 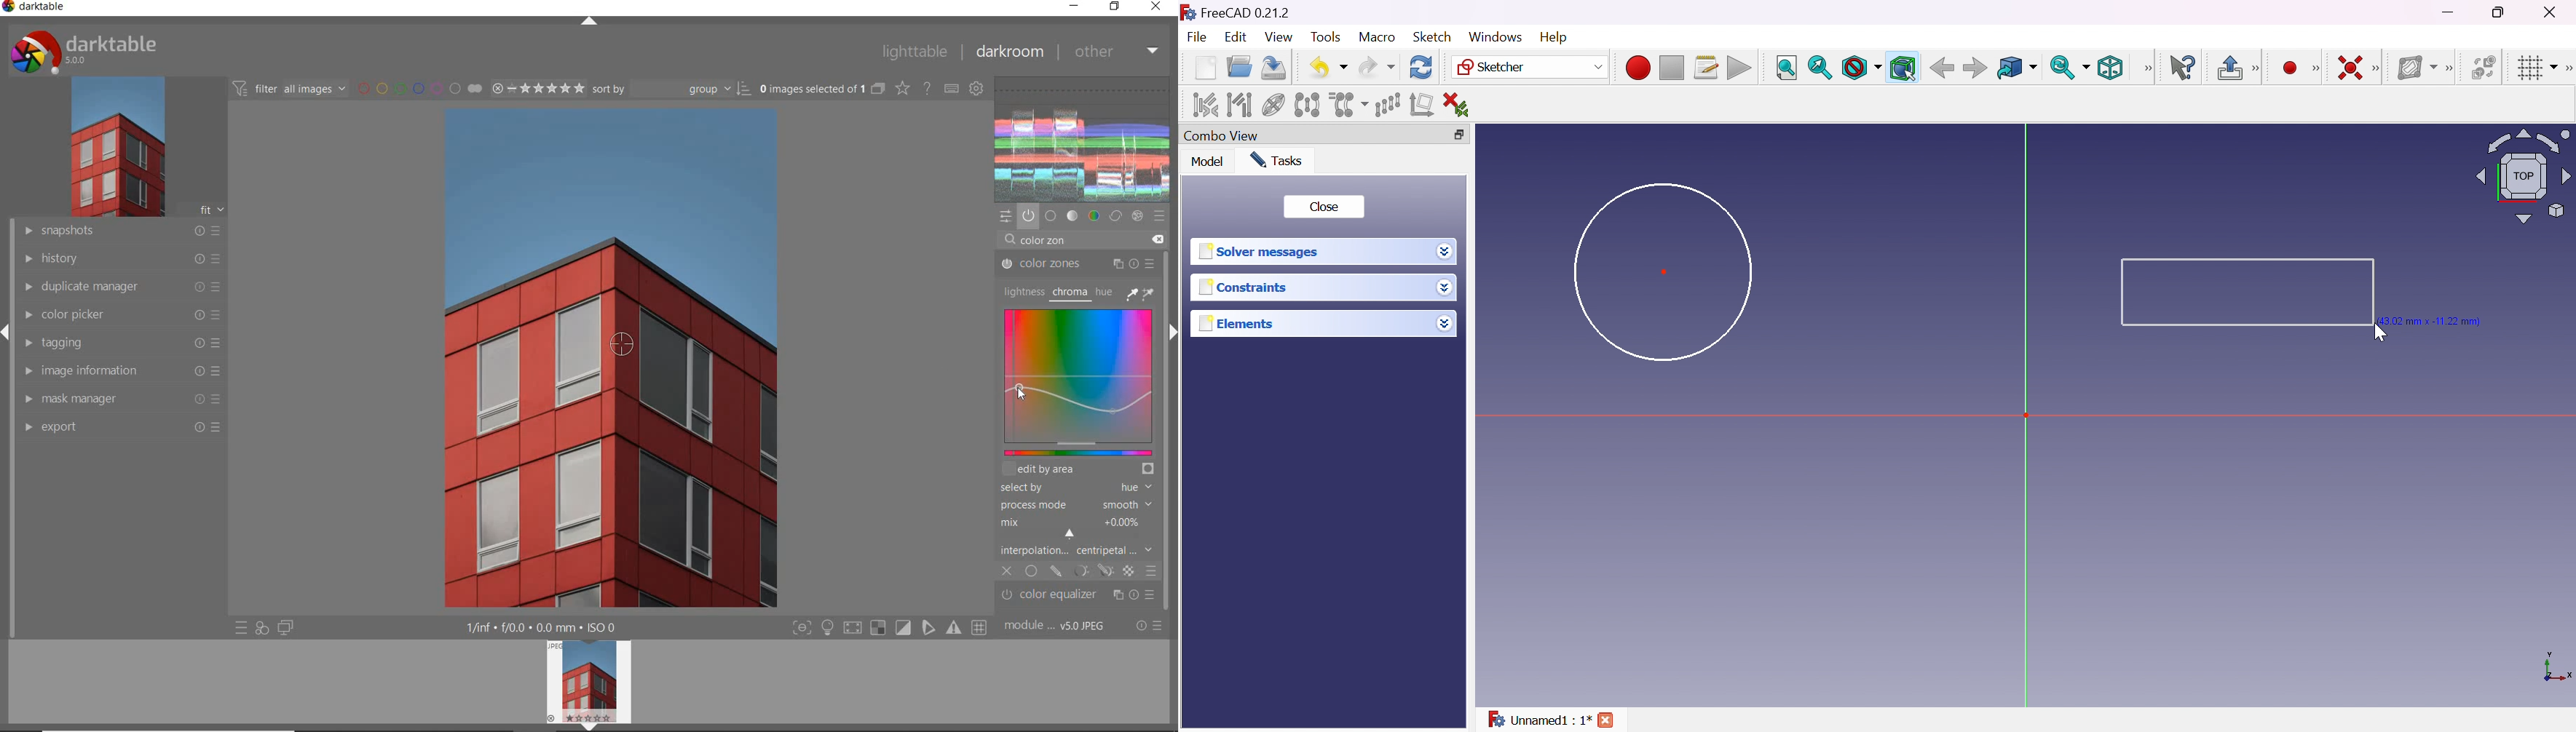 I want to click on , so click(x=2071, y=68).